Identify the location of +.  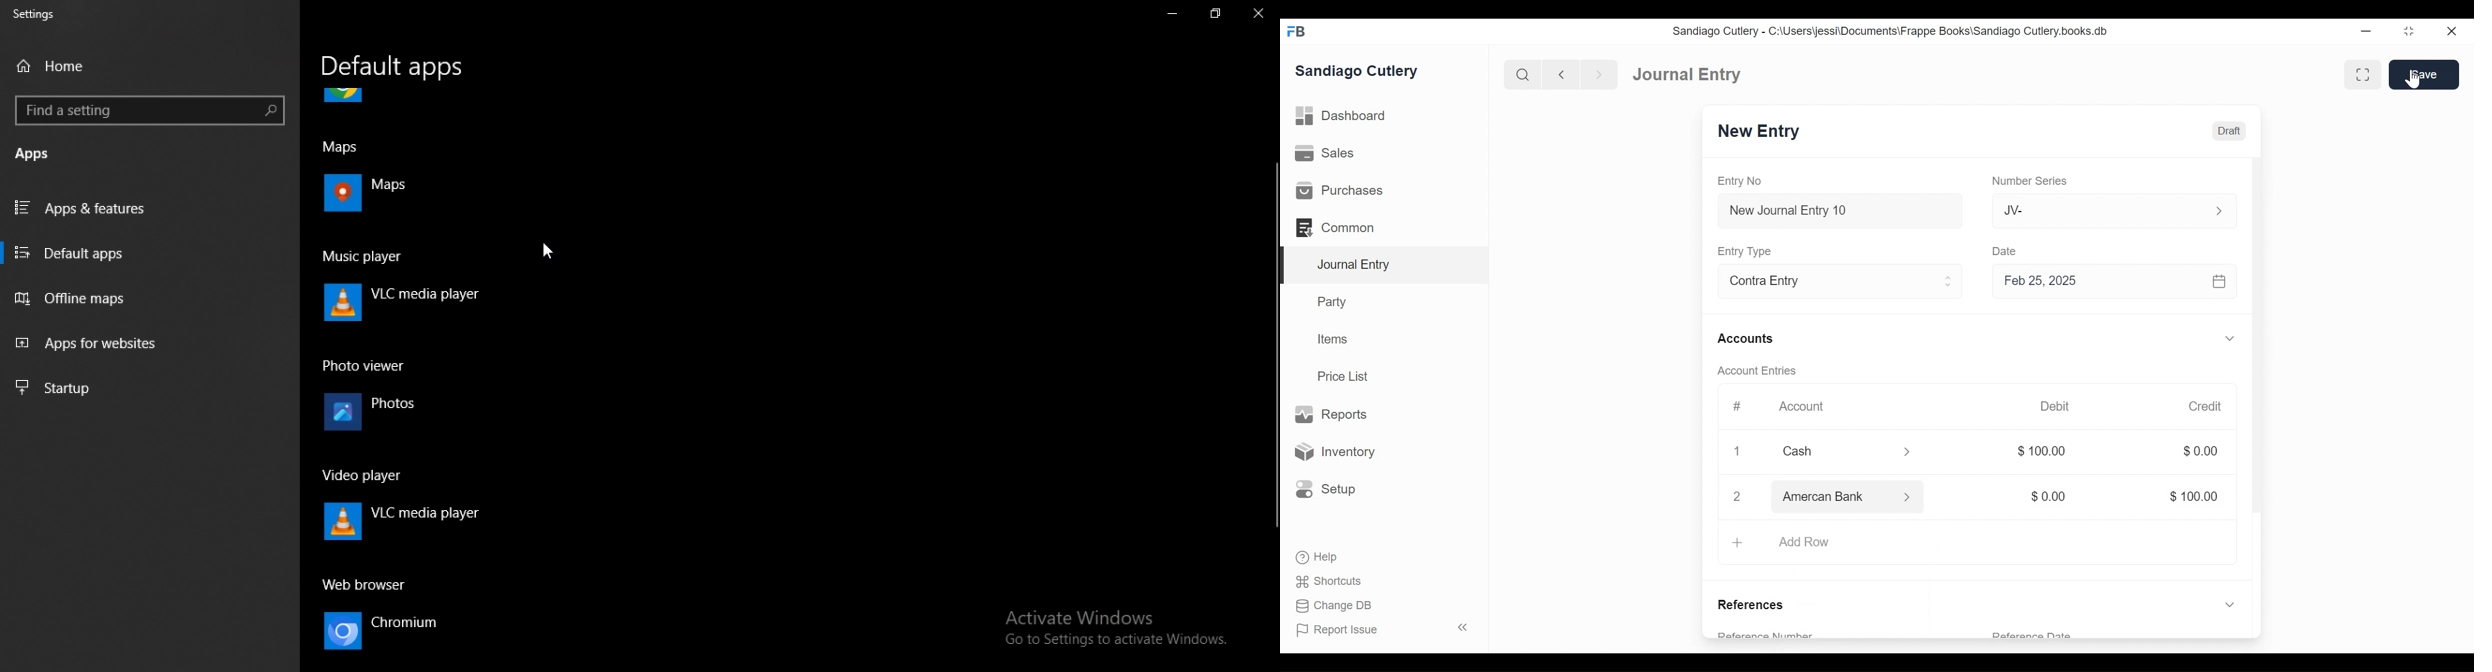
(1737, 541).